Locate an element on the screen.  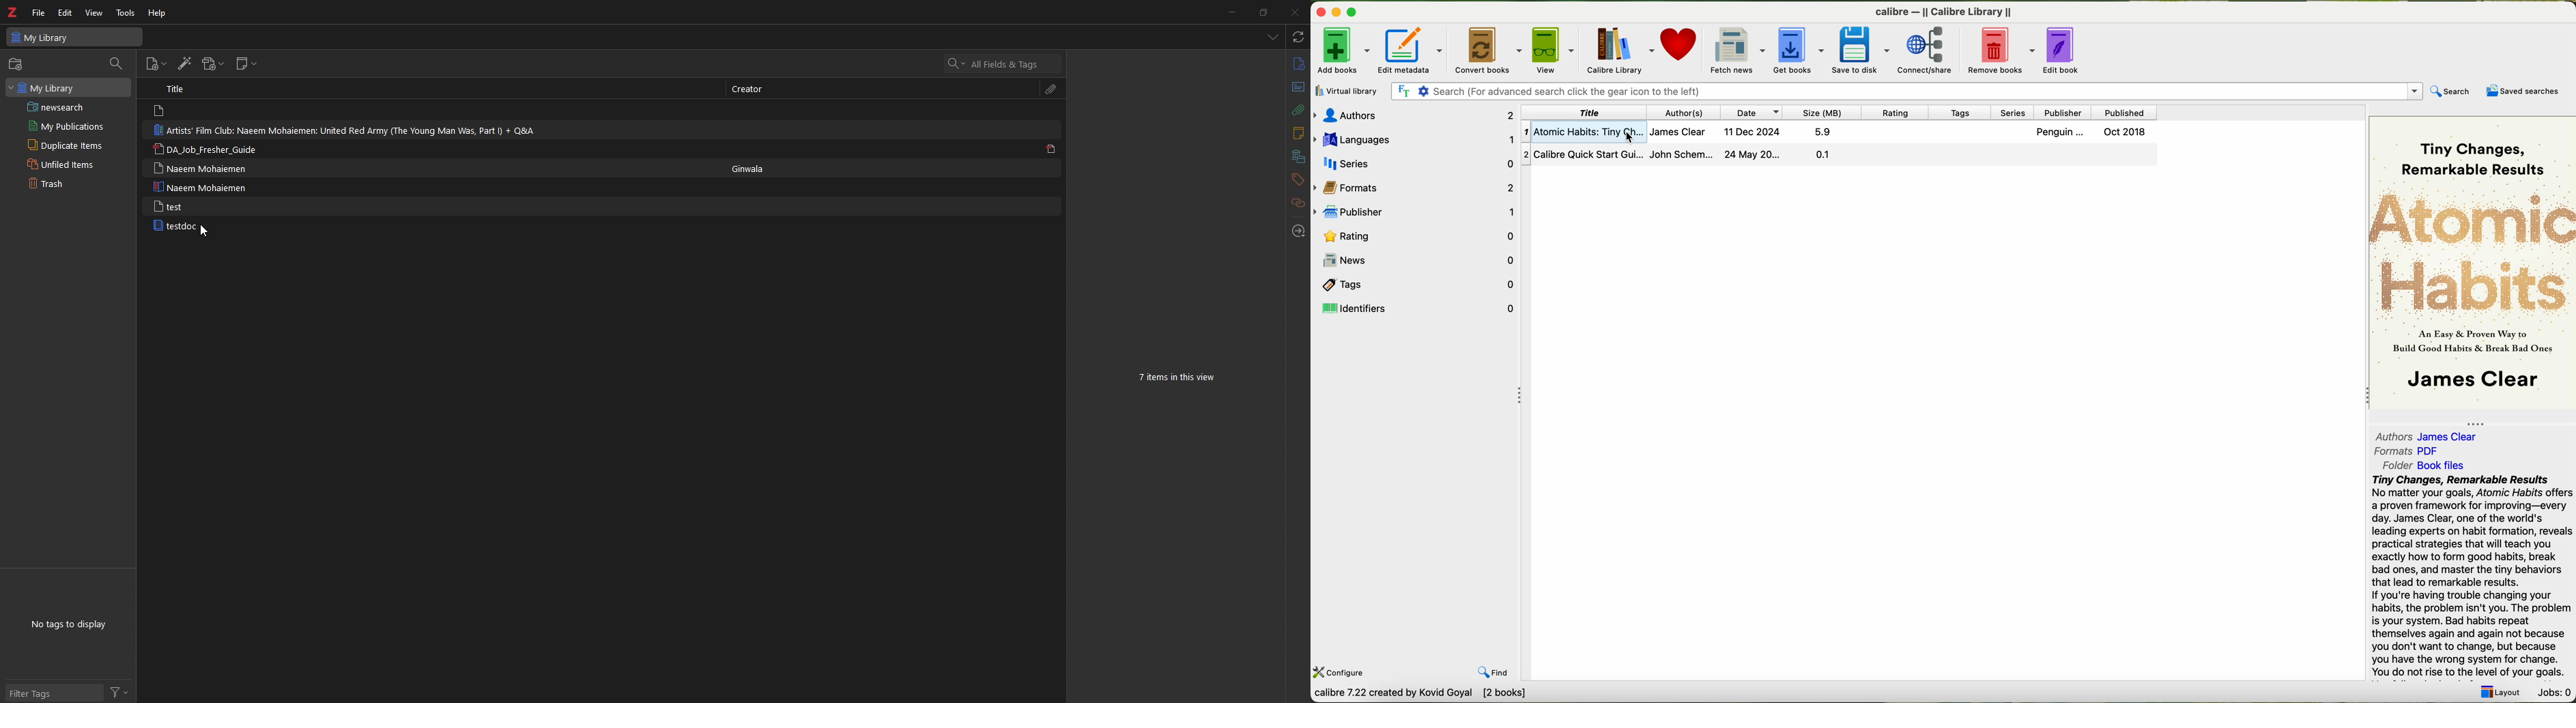
view is located at coordinates (1552, 50).